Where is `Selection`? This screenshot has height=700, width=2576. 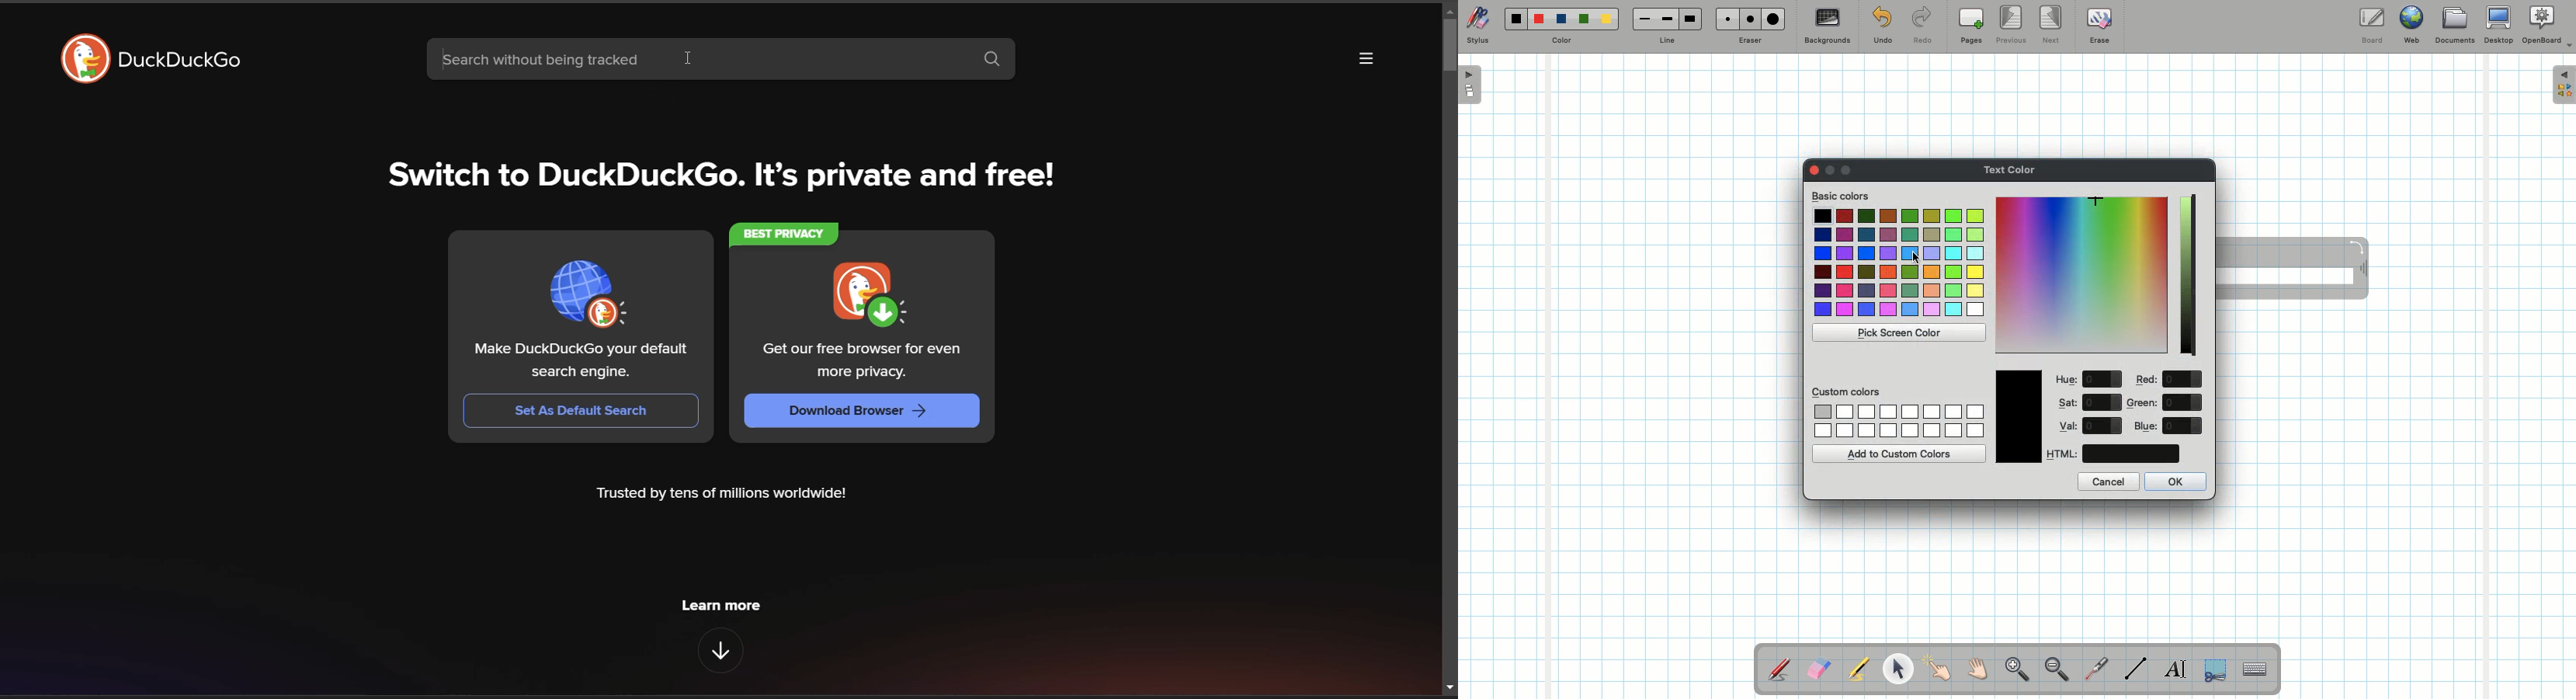
Selection is located at coordinates (2213, 668).